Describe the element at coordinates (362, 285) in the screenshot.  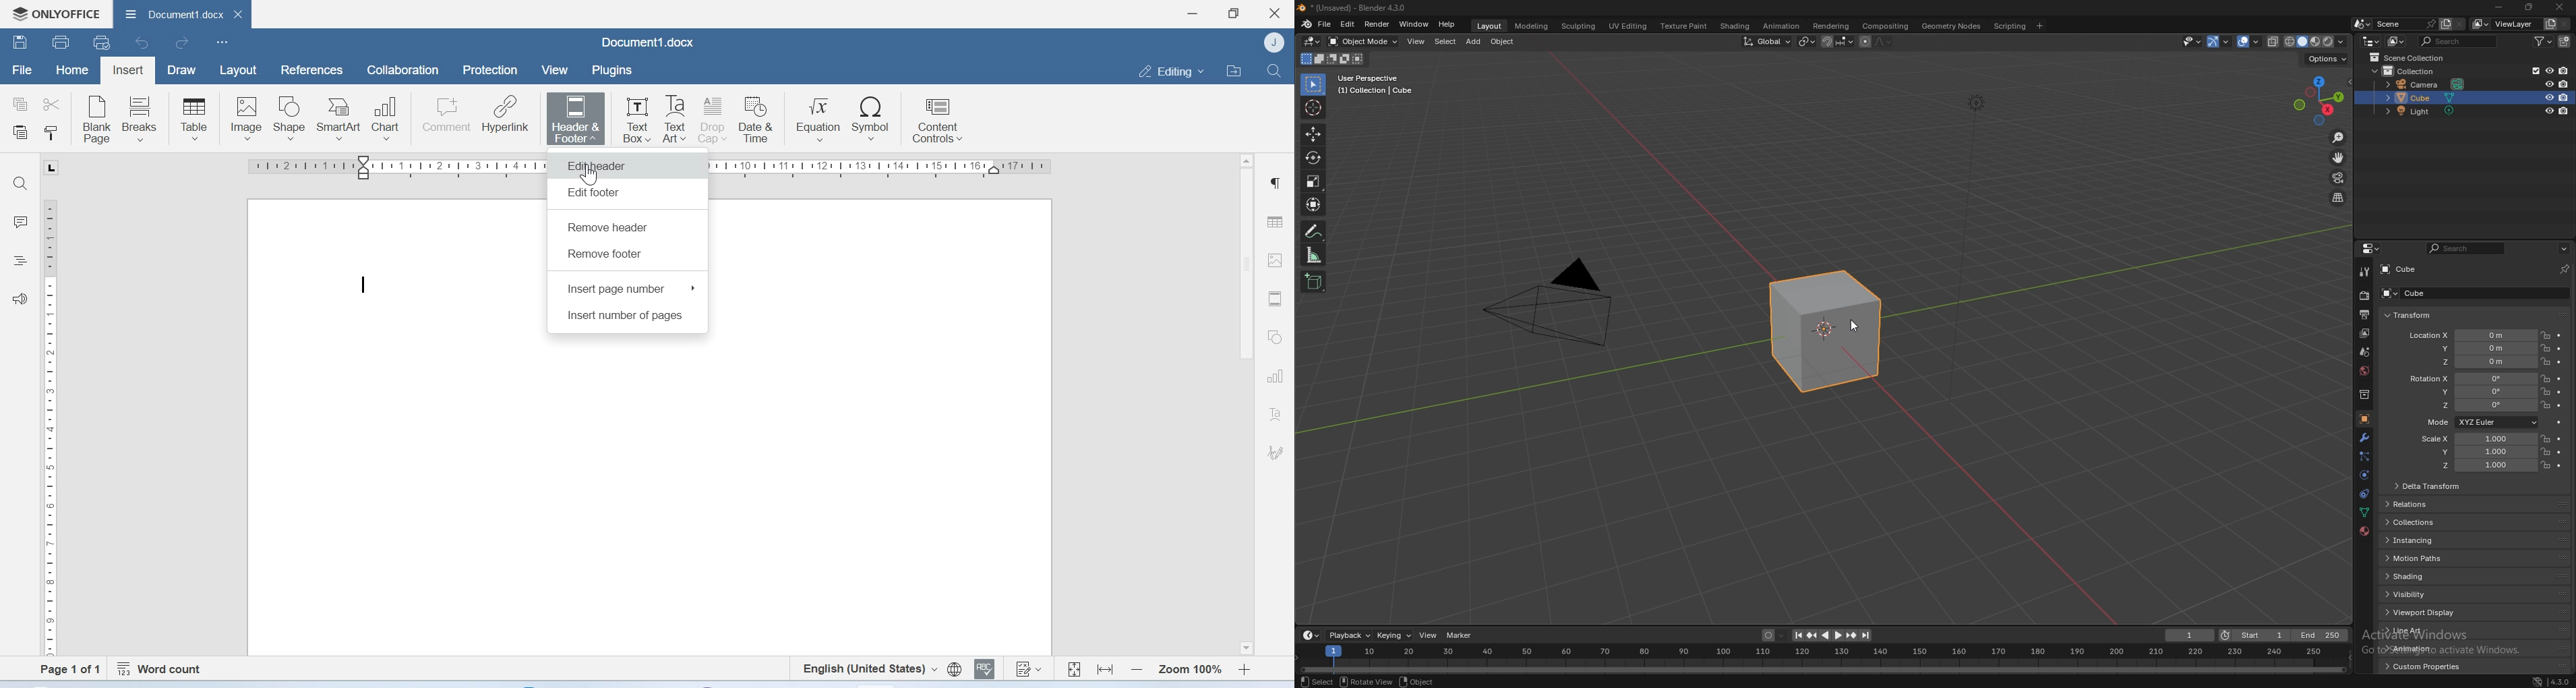
I see `text cursor` at that location.